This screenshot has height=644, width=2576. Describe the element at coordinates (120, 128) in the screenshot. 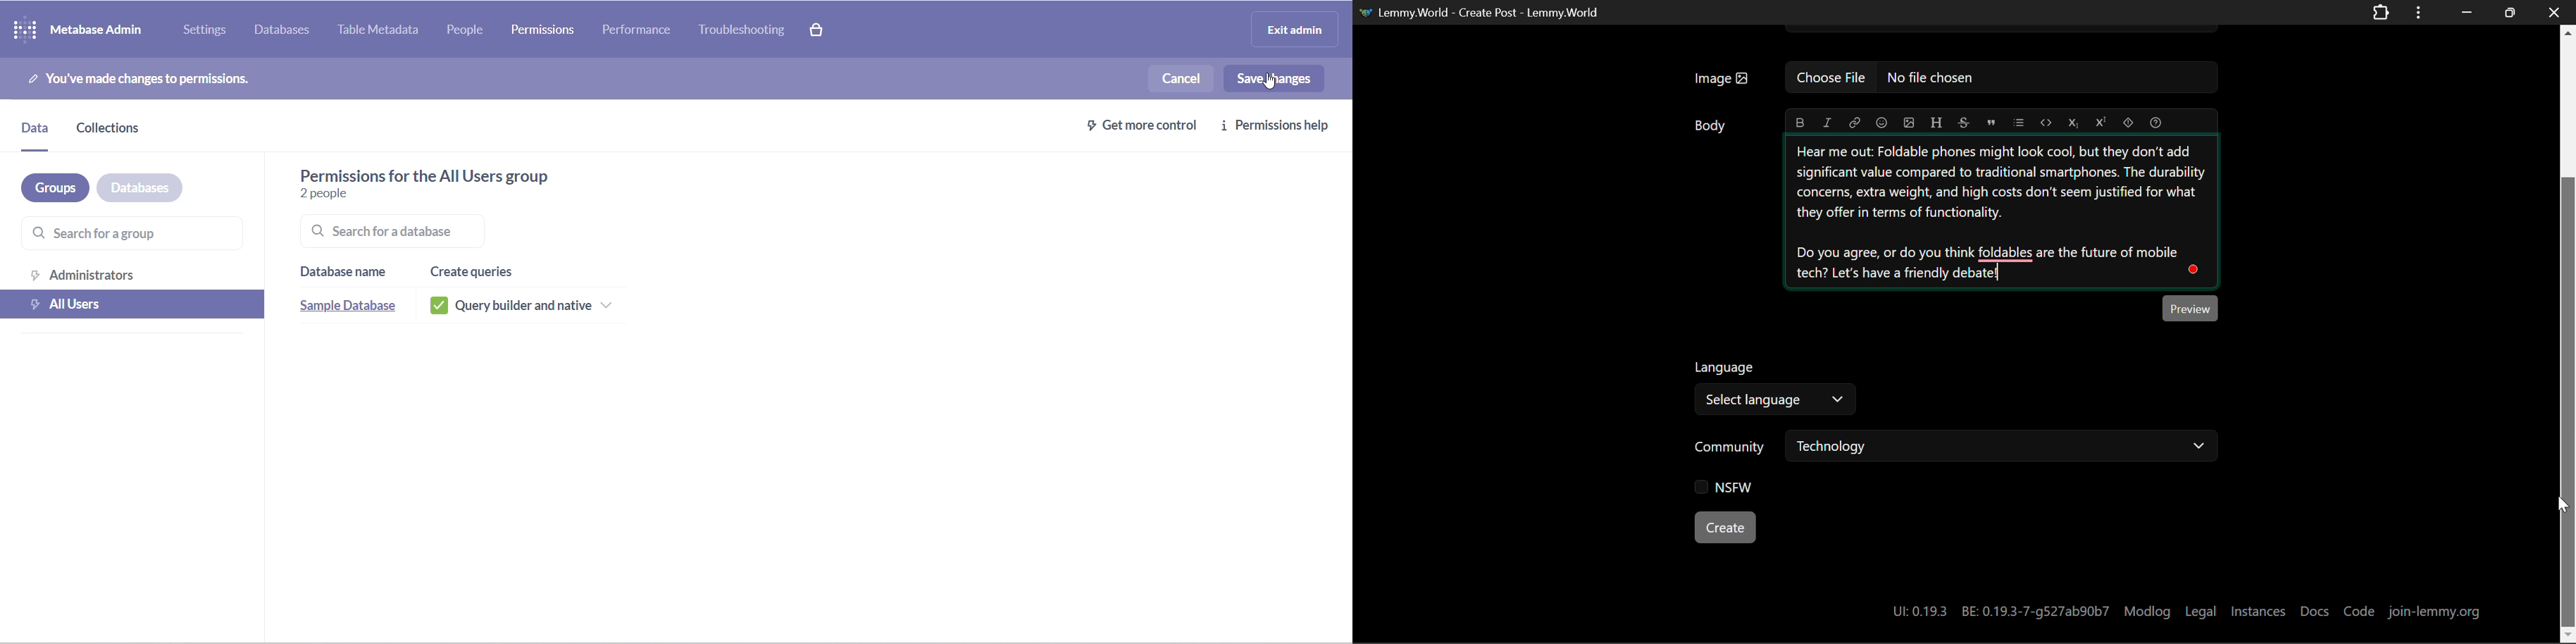

I see `collections` at that location.